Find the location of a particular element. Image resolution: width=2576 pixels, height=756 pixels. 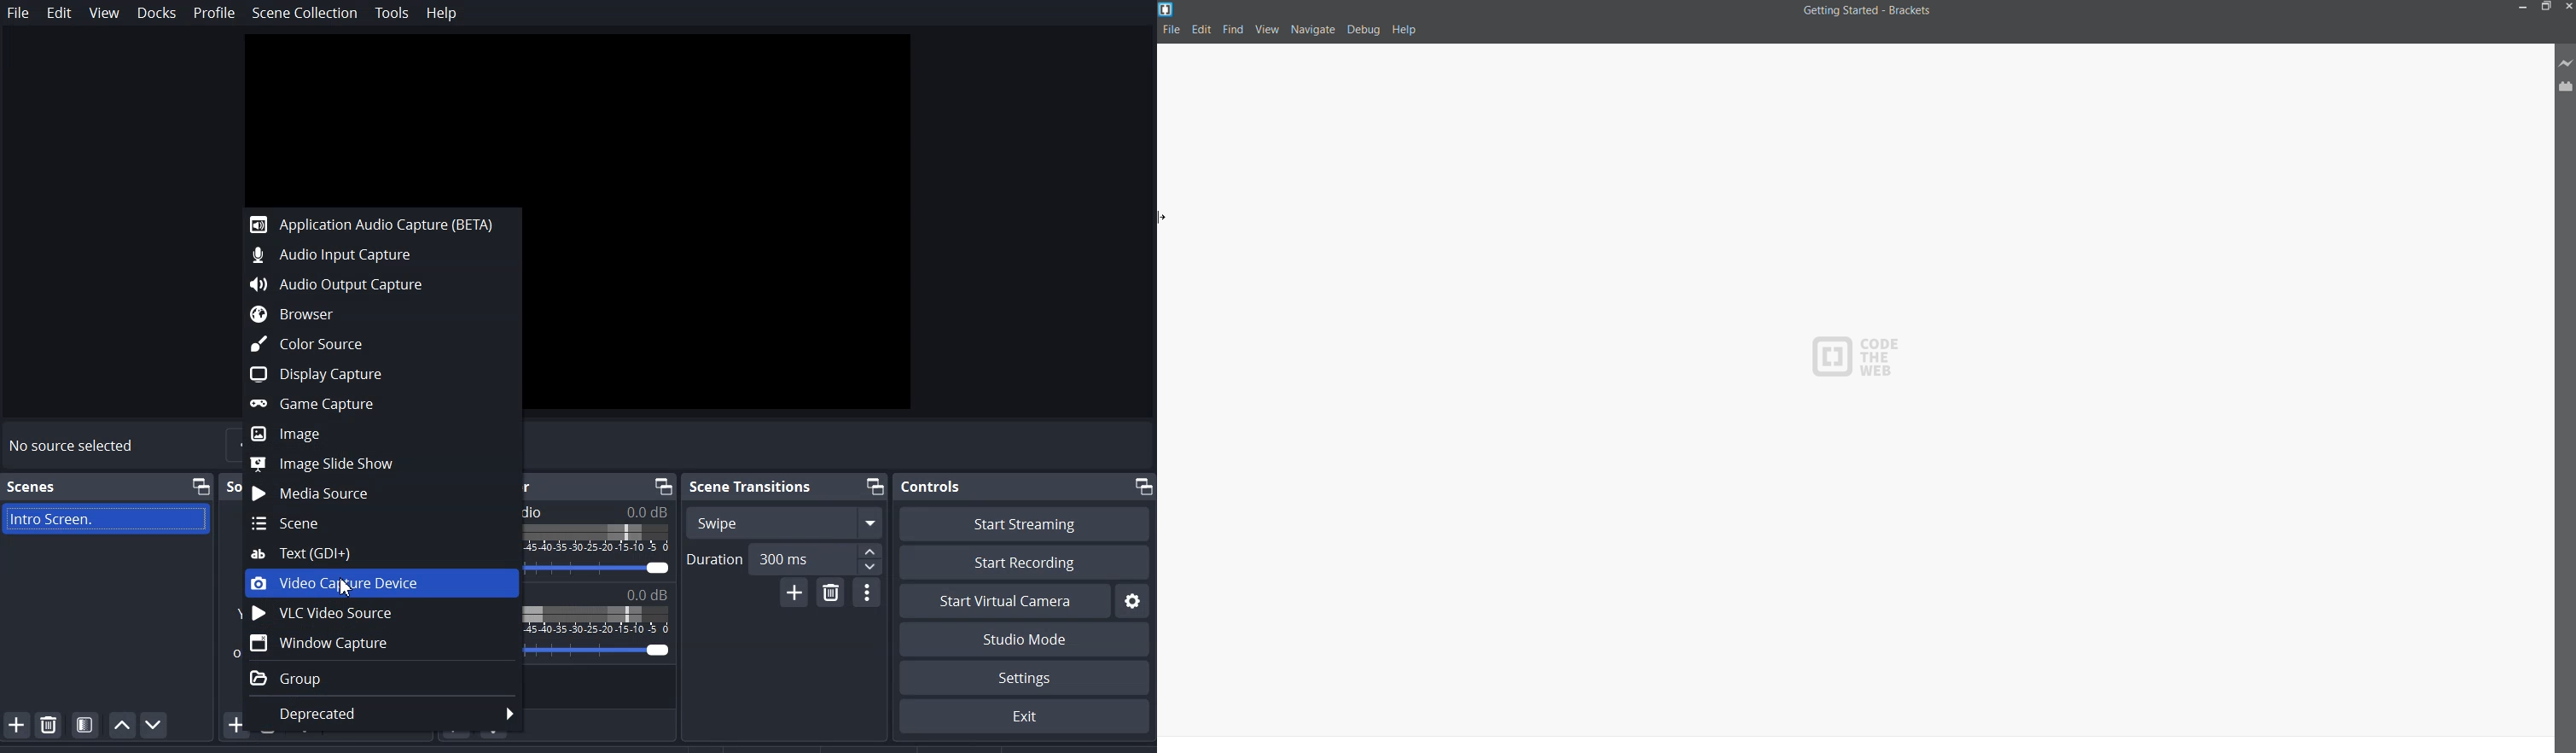

Volume Adjuster is located at coordinates (596, 648).